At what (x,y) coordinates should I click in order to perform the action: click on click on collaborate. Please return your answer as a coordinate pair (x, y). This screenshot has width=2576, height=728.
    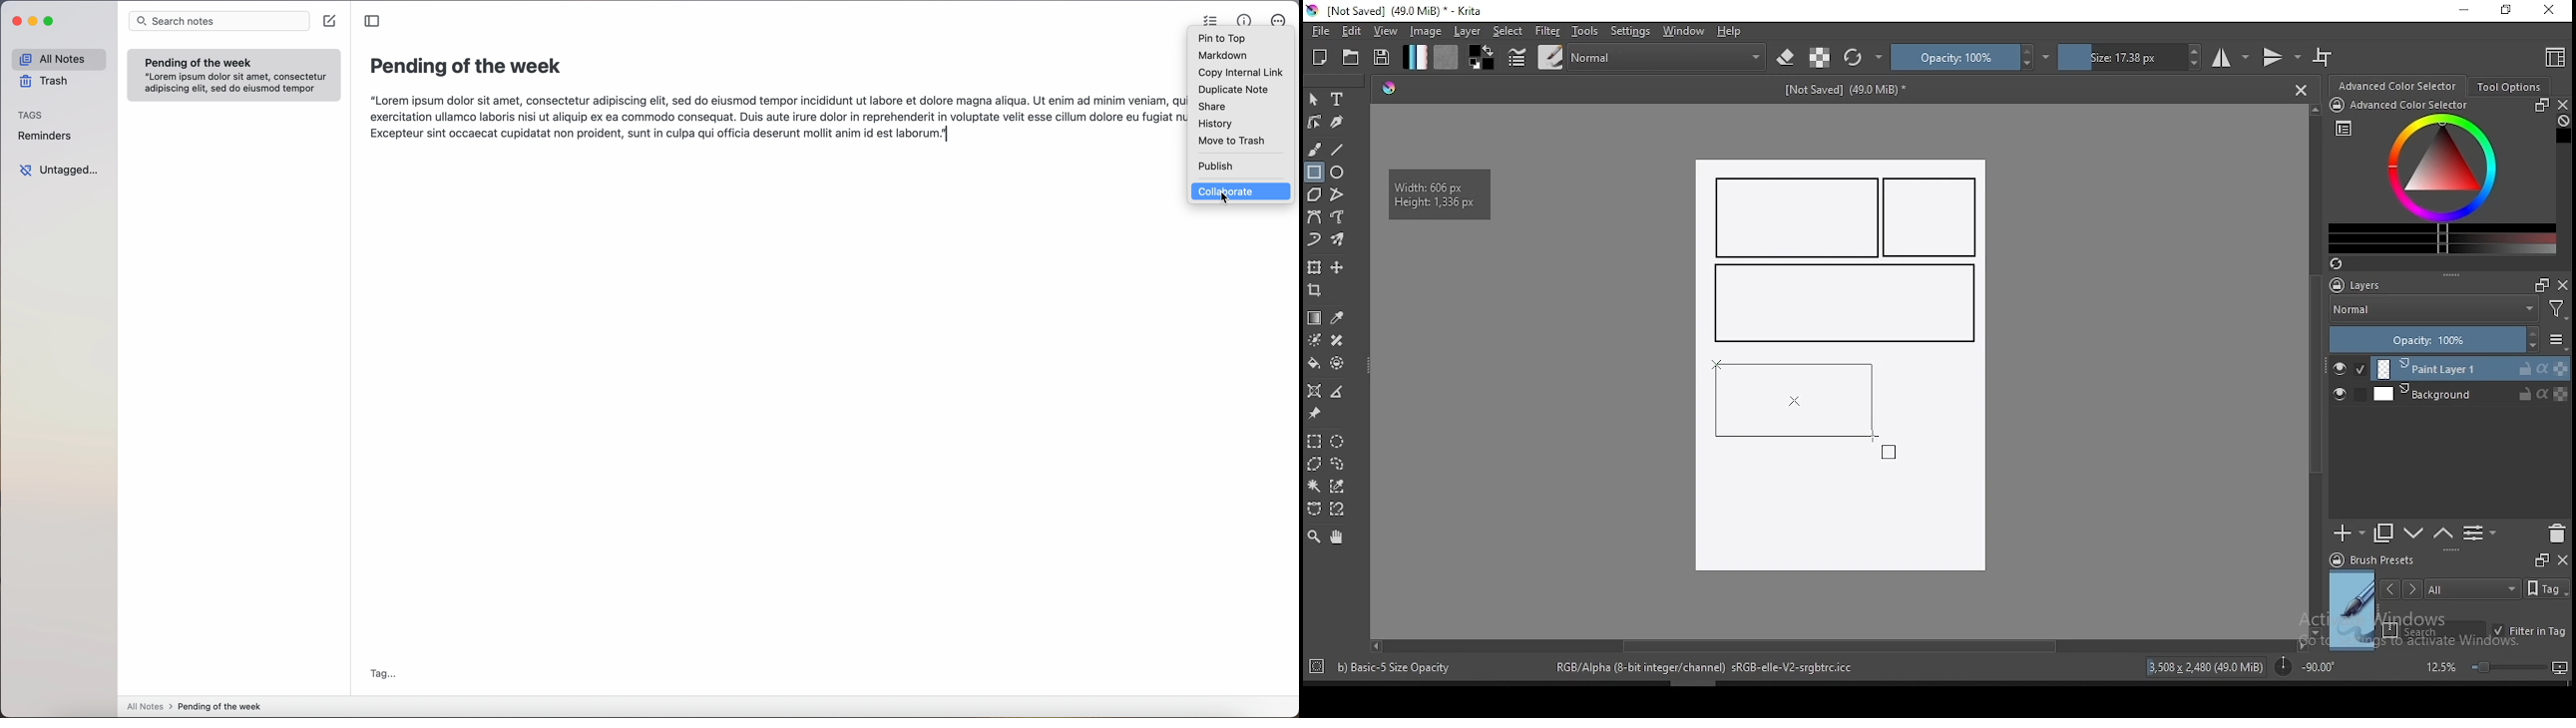
    Looking at the image, I should click on (1244, 191).